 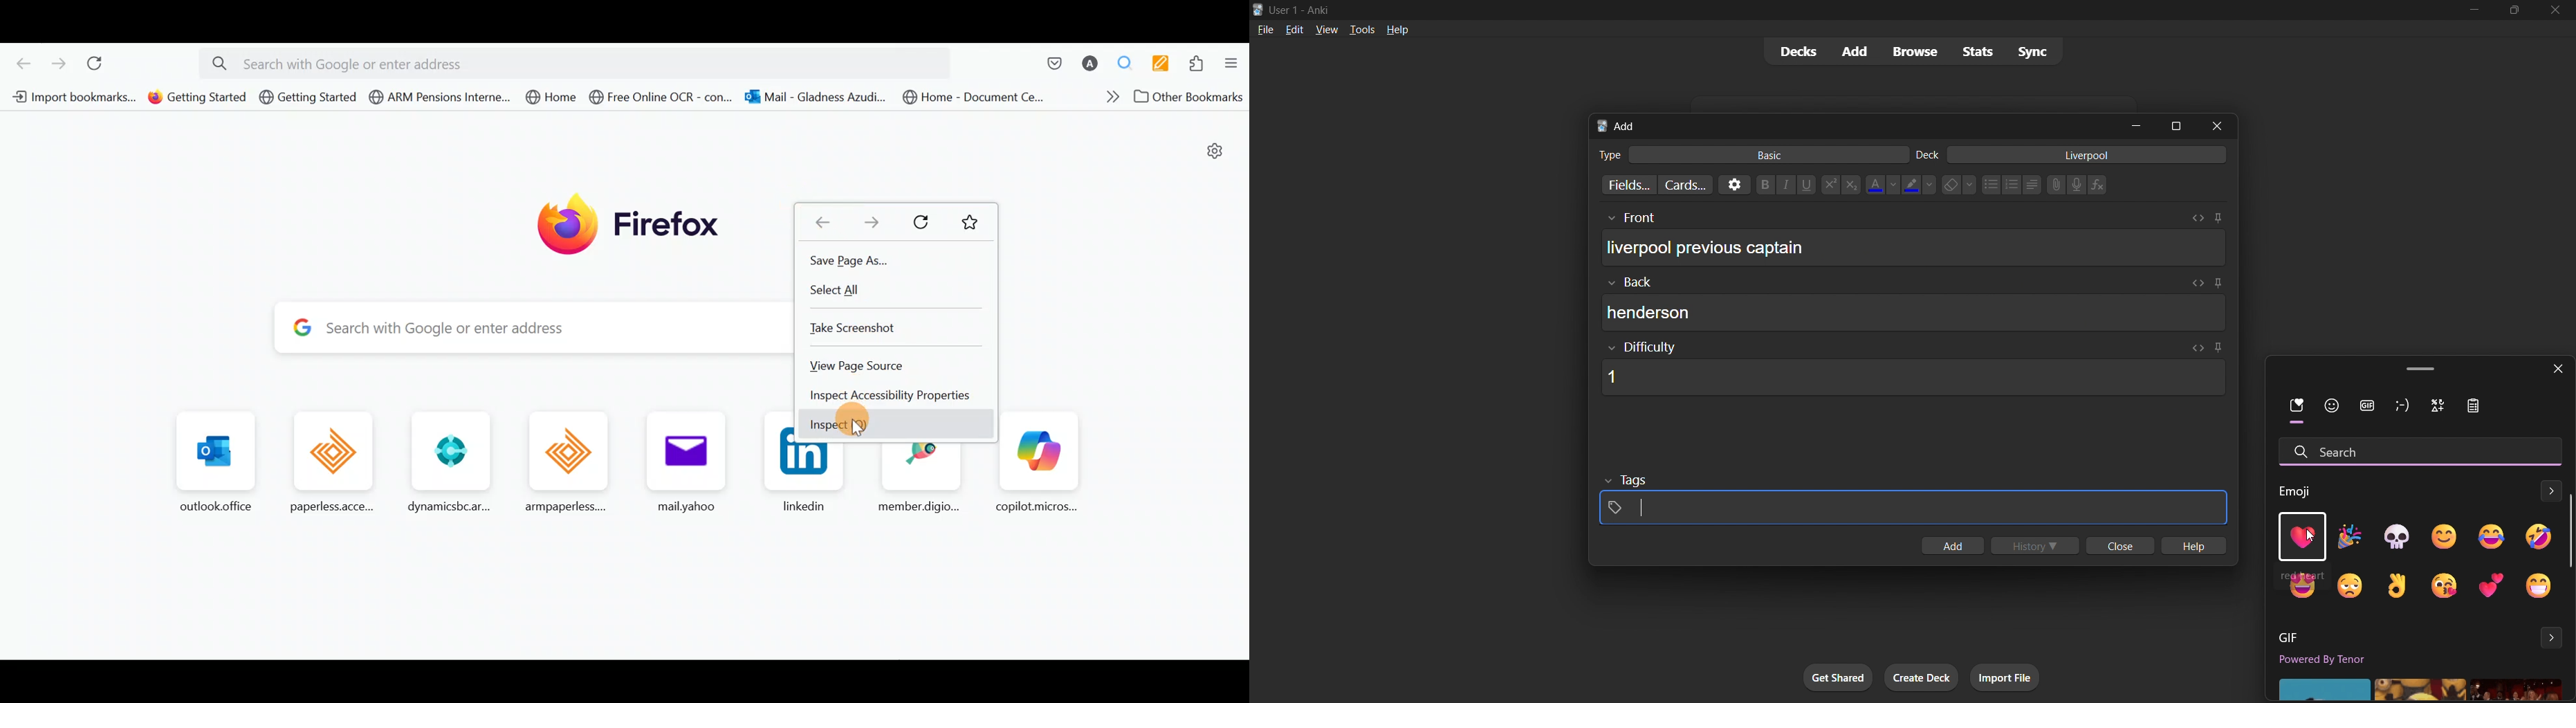 I want to click on maximize/restore, so click(x=2514, y=10).